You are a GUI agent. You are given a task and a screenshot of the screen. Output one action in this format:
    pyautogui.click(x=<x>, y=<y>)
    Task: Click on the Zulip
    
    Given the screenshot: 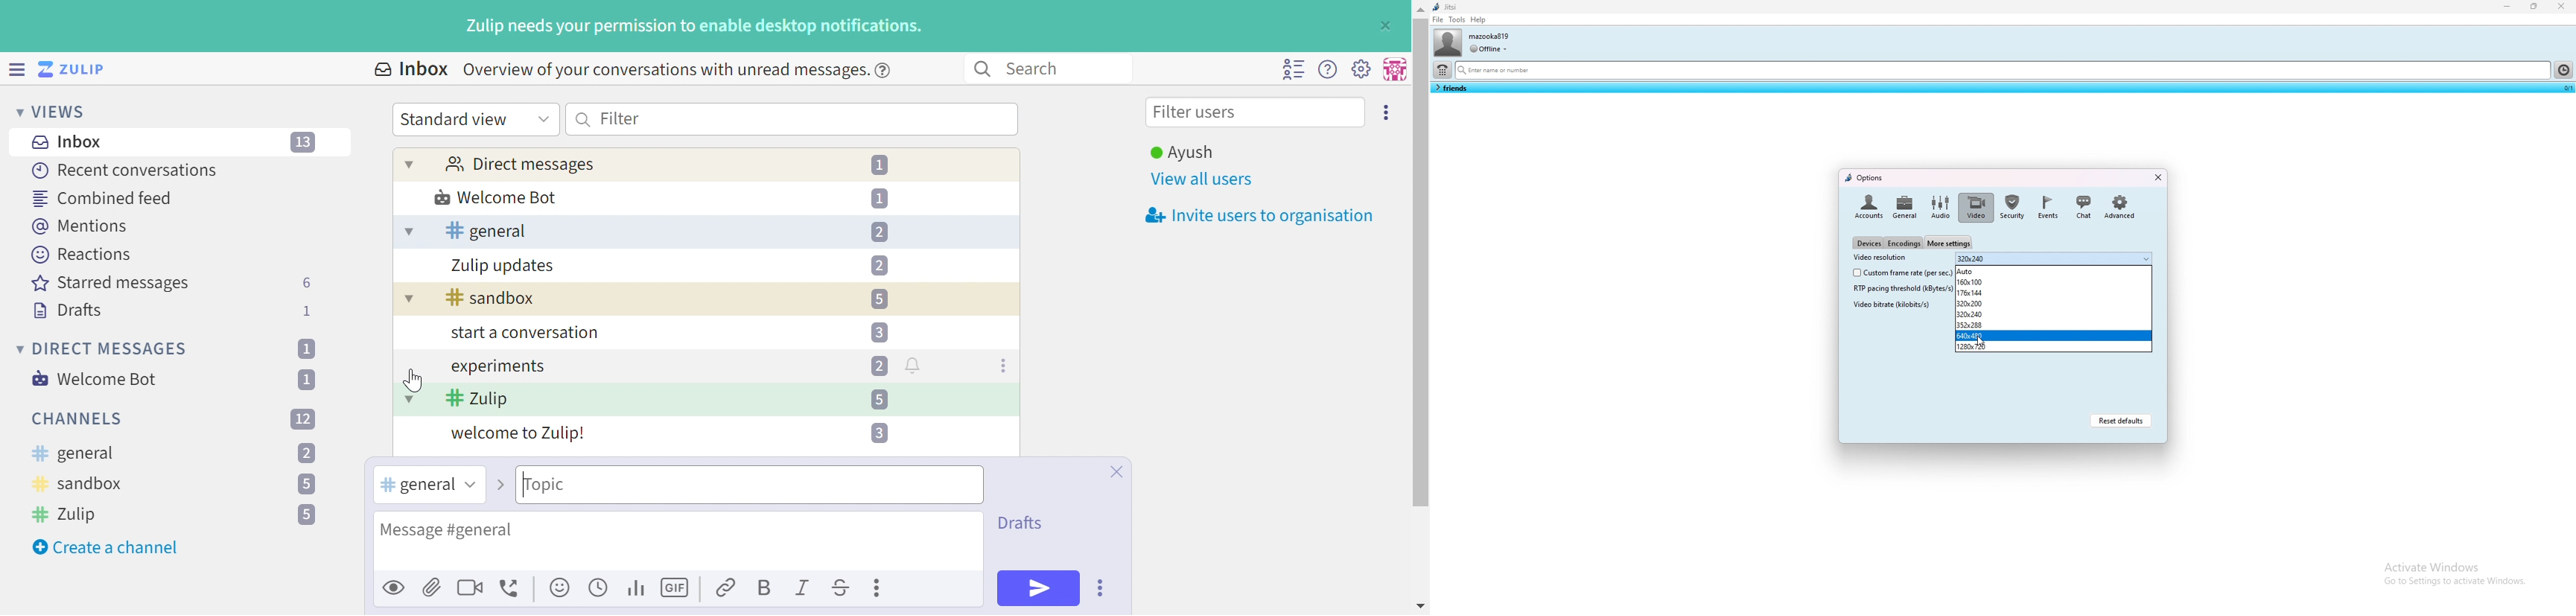 What is the action you would take?
    pyautogui.click(x=68, y=514)
    